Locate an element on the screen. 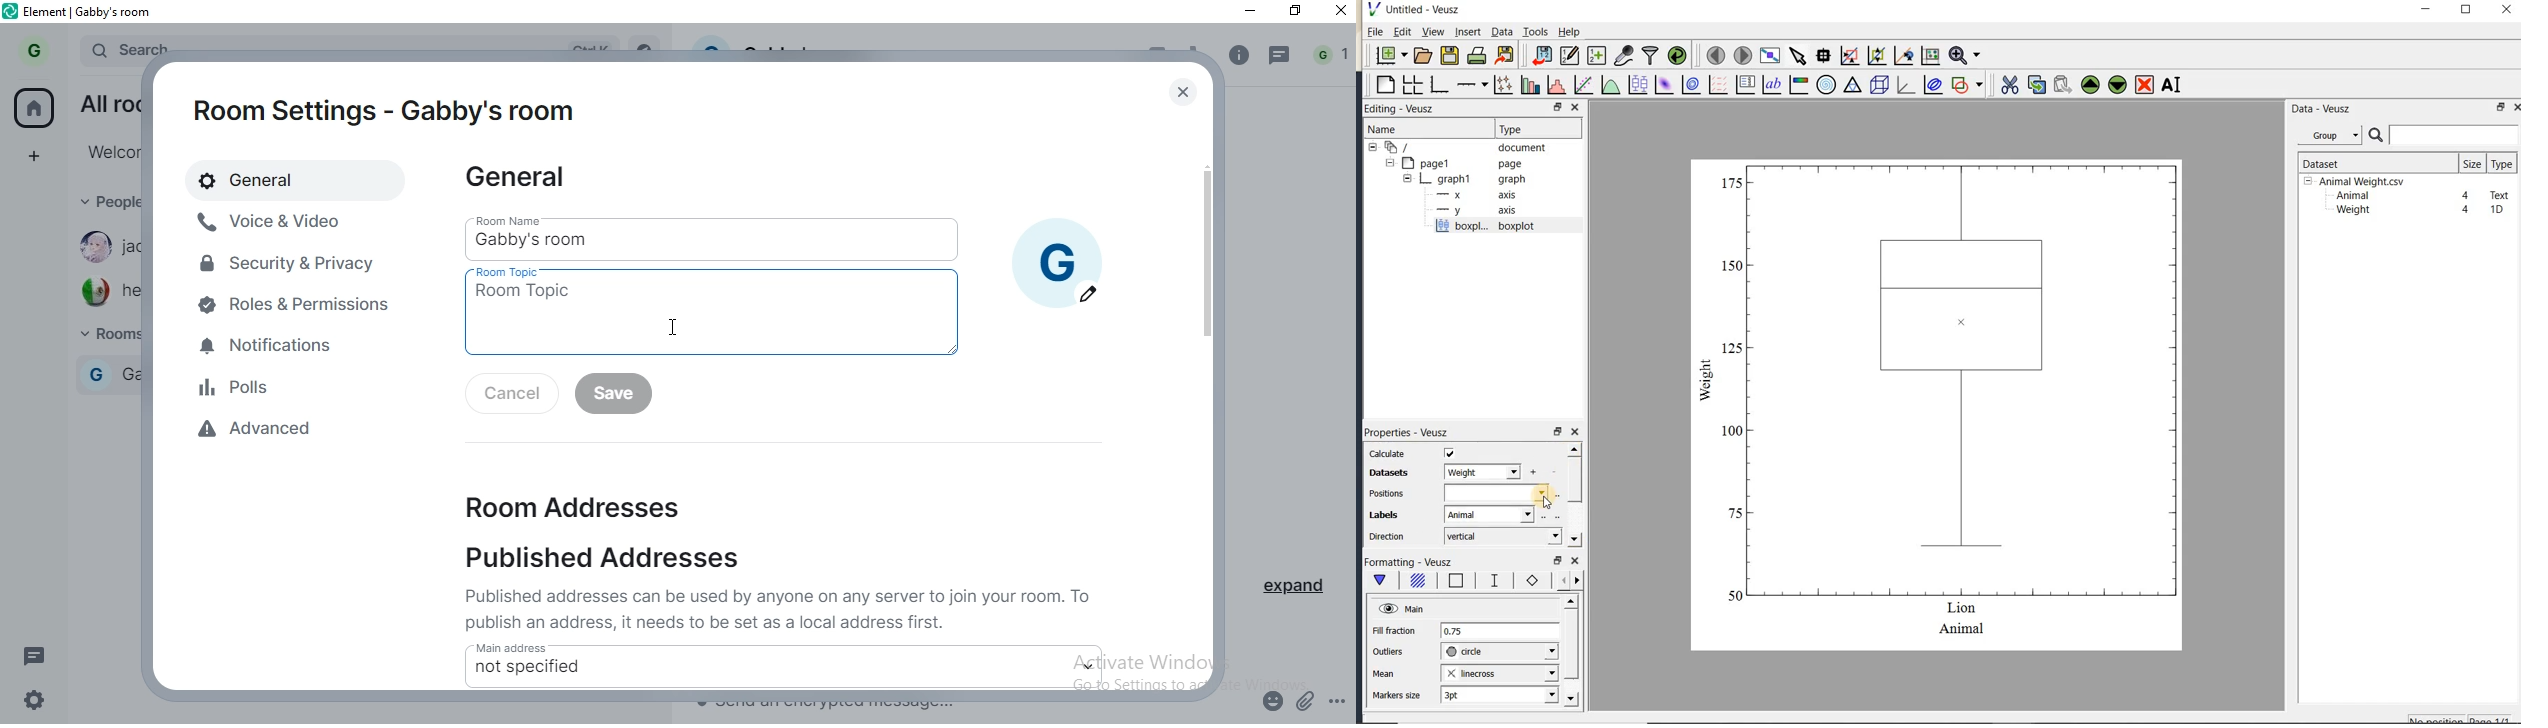  plot box plots is located at coordinates (1635, 85).